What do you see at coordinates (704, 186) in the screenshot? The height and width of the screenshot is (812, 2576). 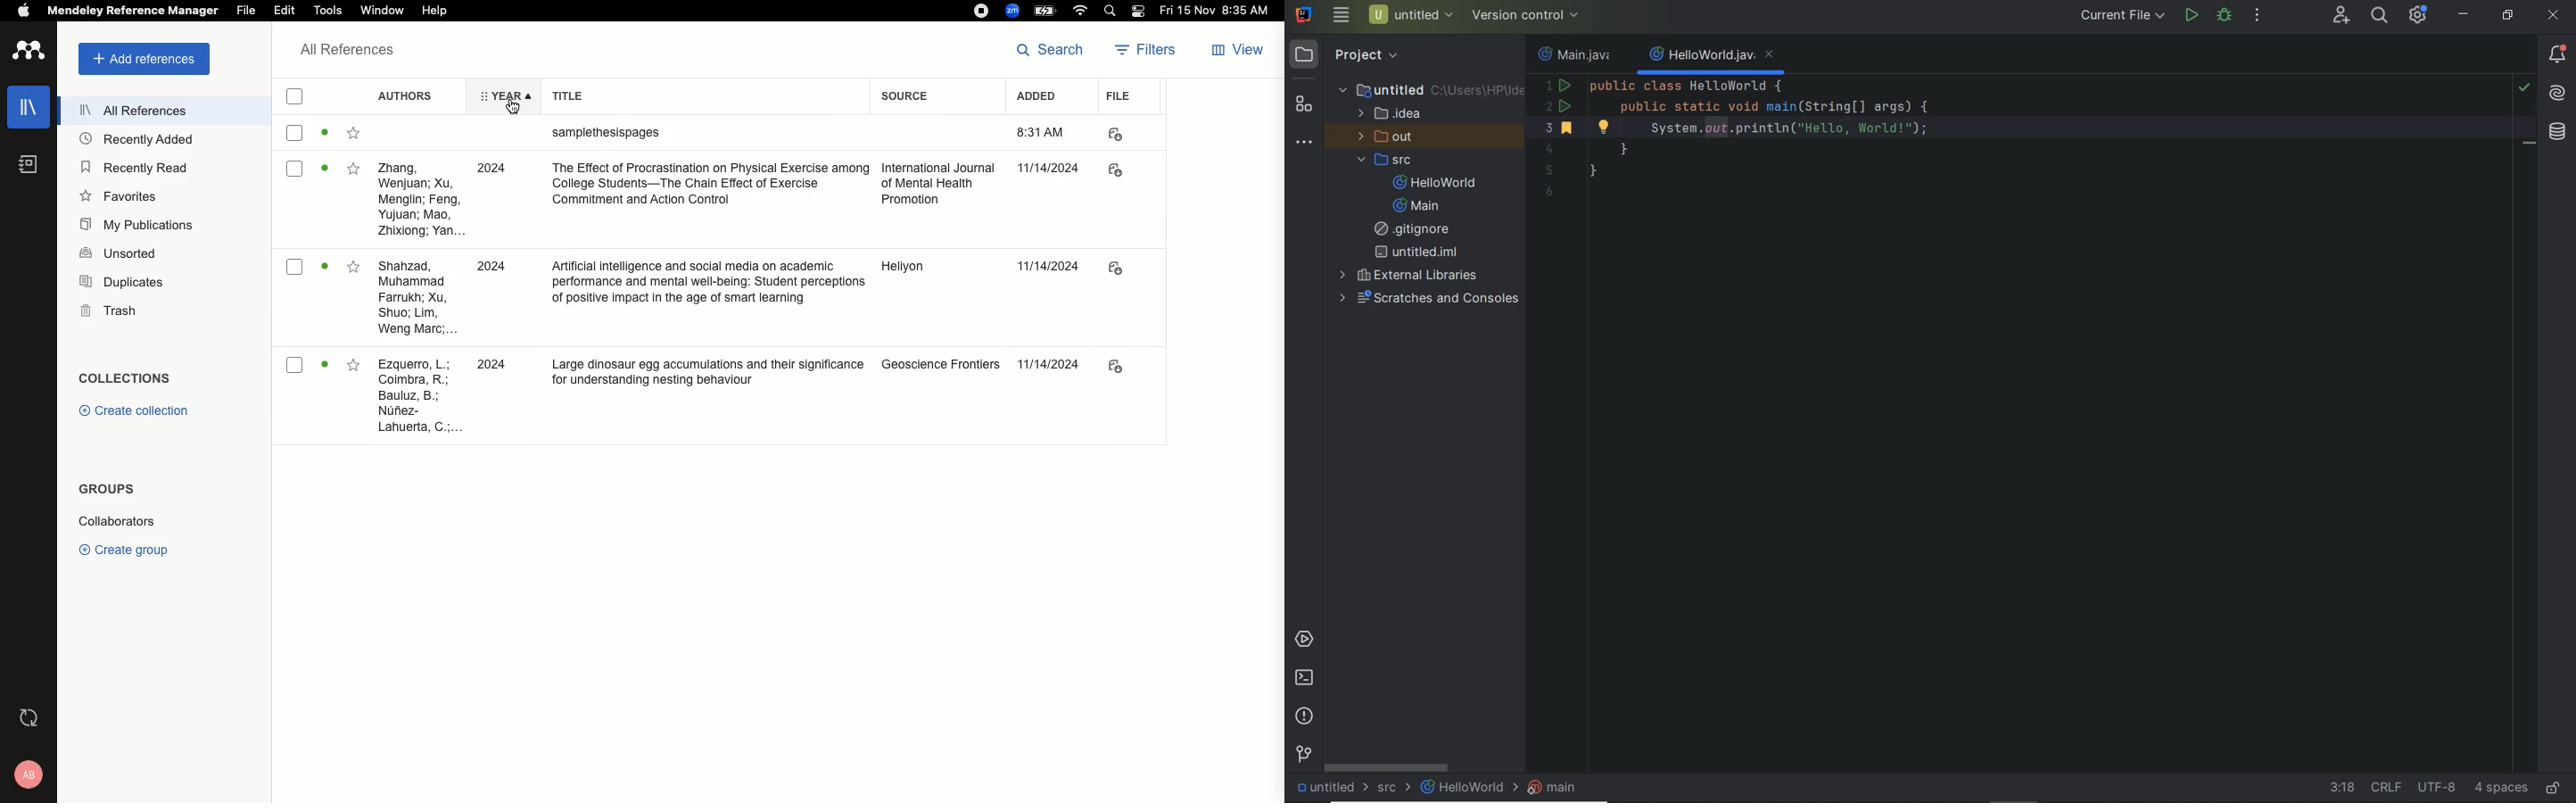 I see `titlle ` at bounding box center [704, 186].